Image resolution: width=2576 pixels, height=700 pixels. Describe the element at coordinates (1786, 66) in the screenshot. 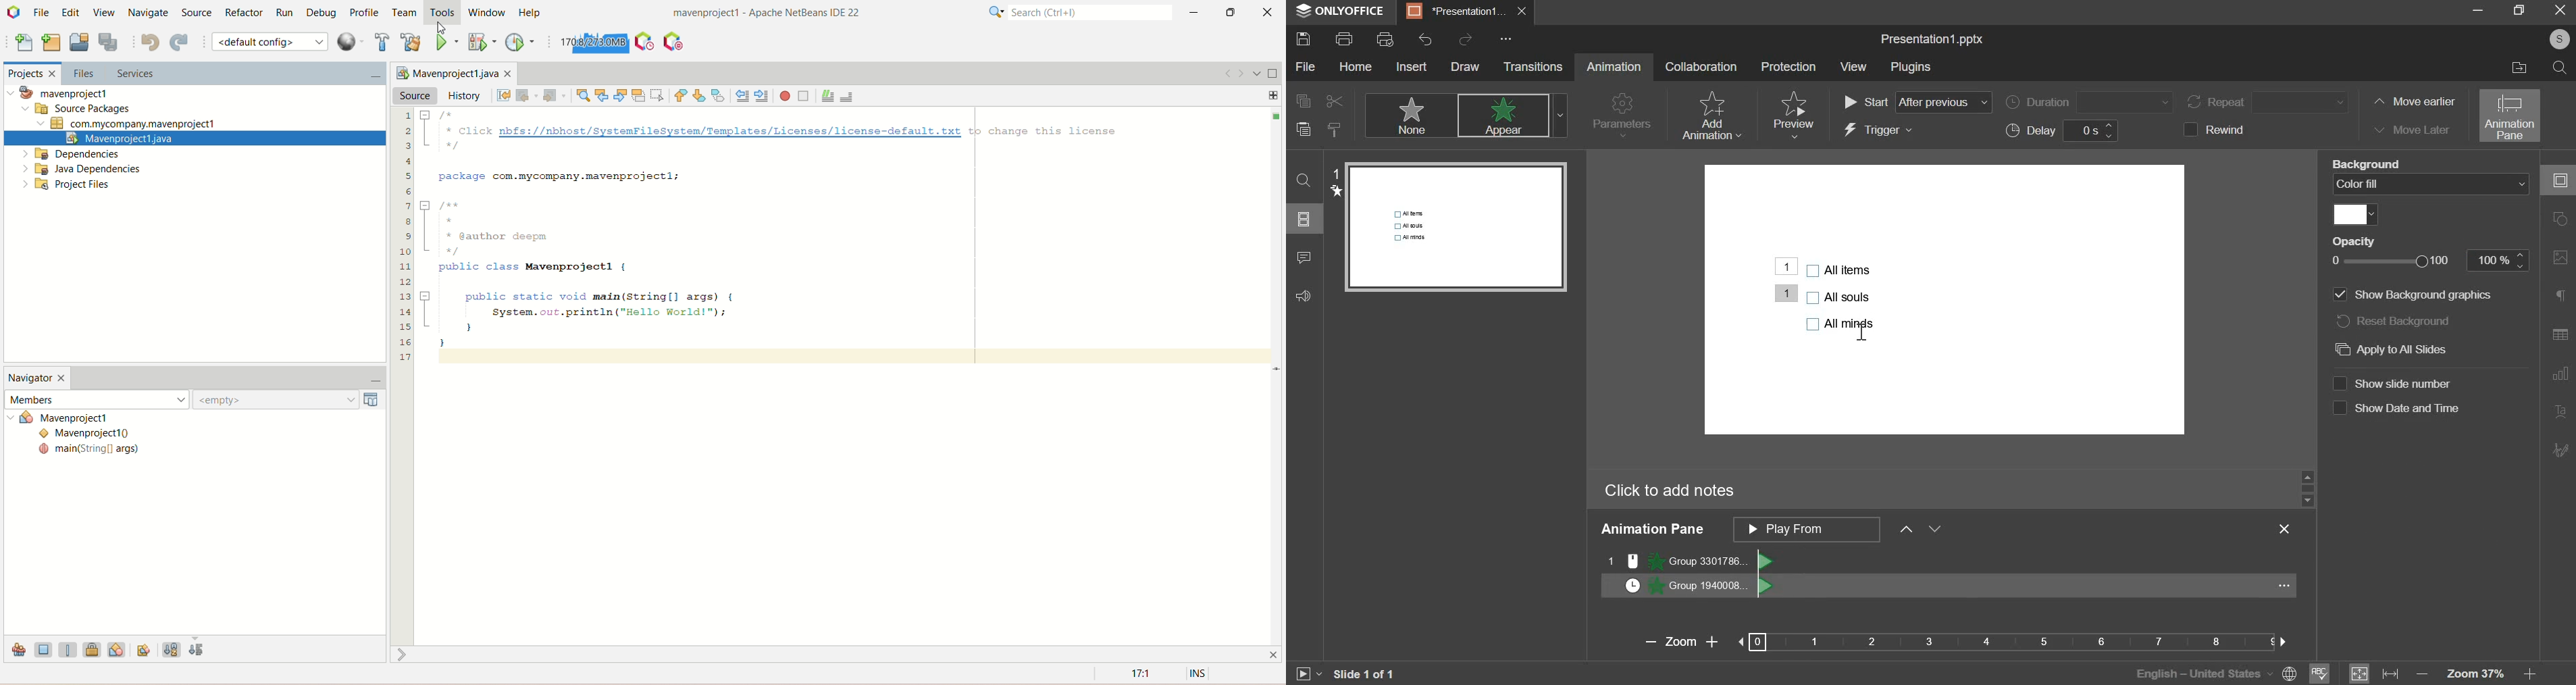

I see `protection` at that location.